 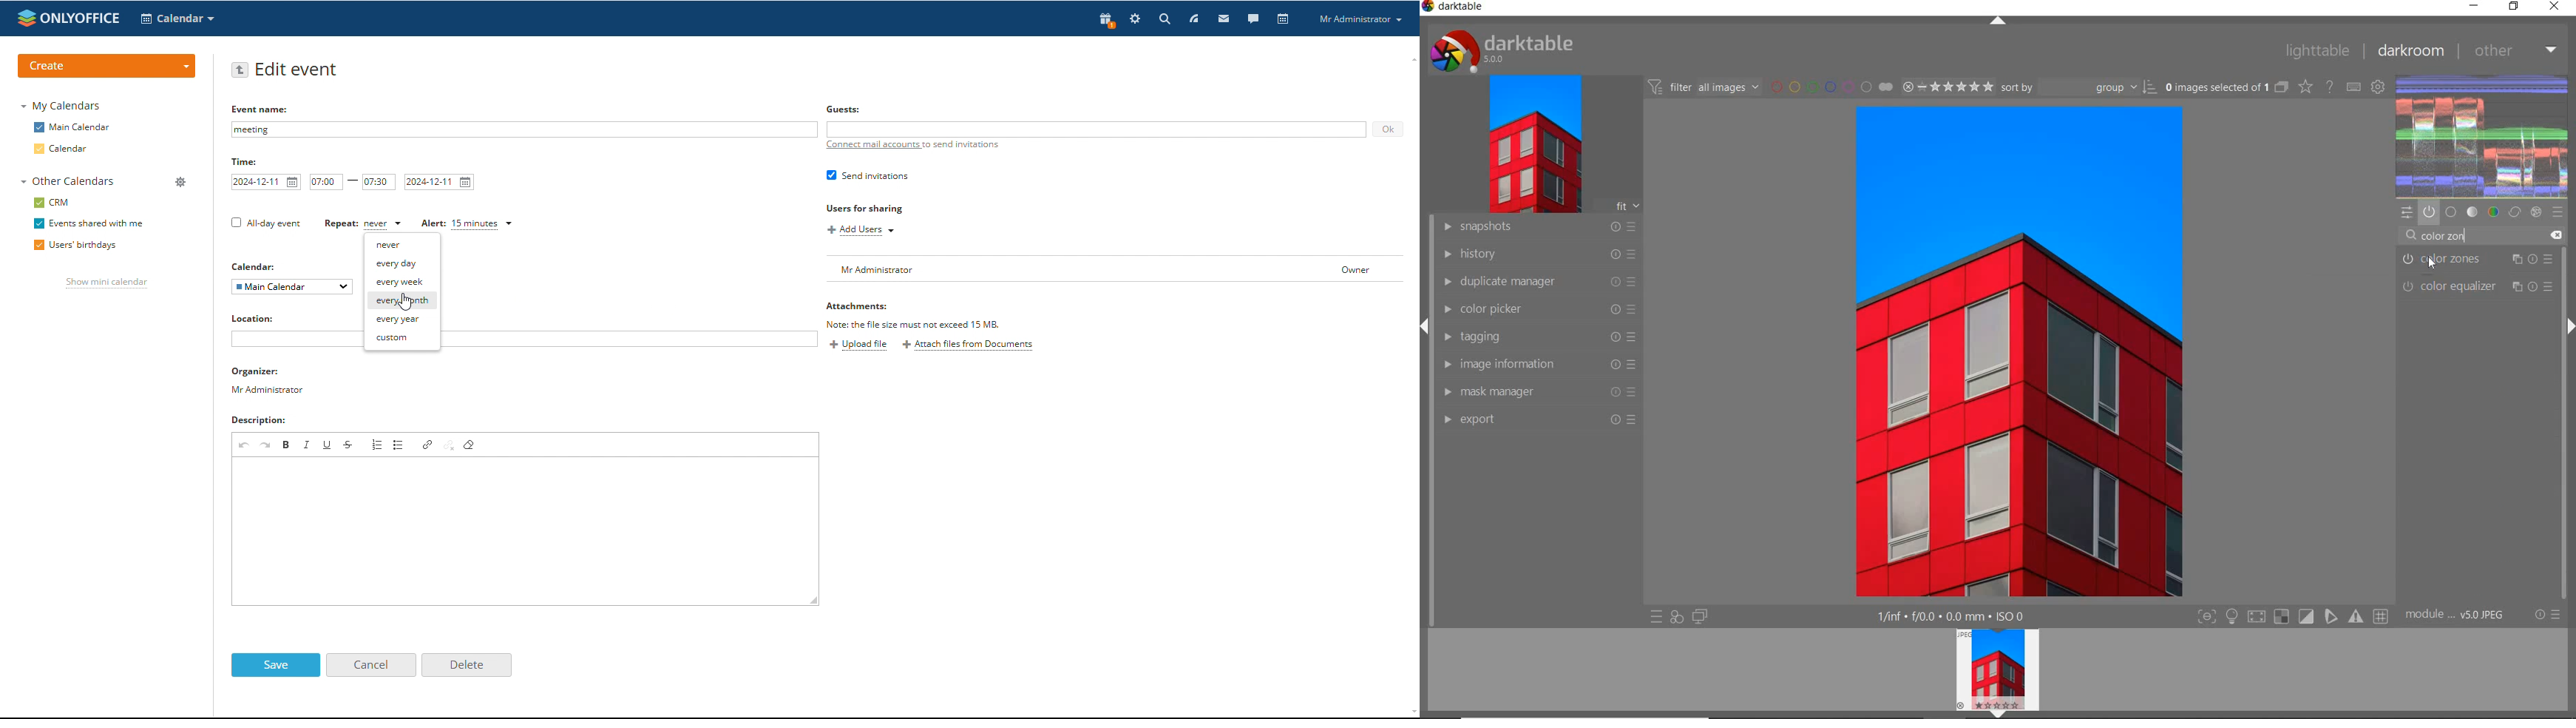 What do you see at coordinates (2080, 88) in the screenshot?
I see `Sort` at bounding box center [2080, 88].